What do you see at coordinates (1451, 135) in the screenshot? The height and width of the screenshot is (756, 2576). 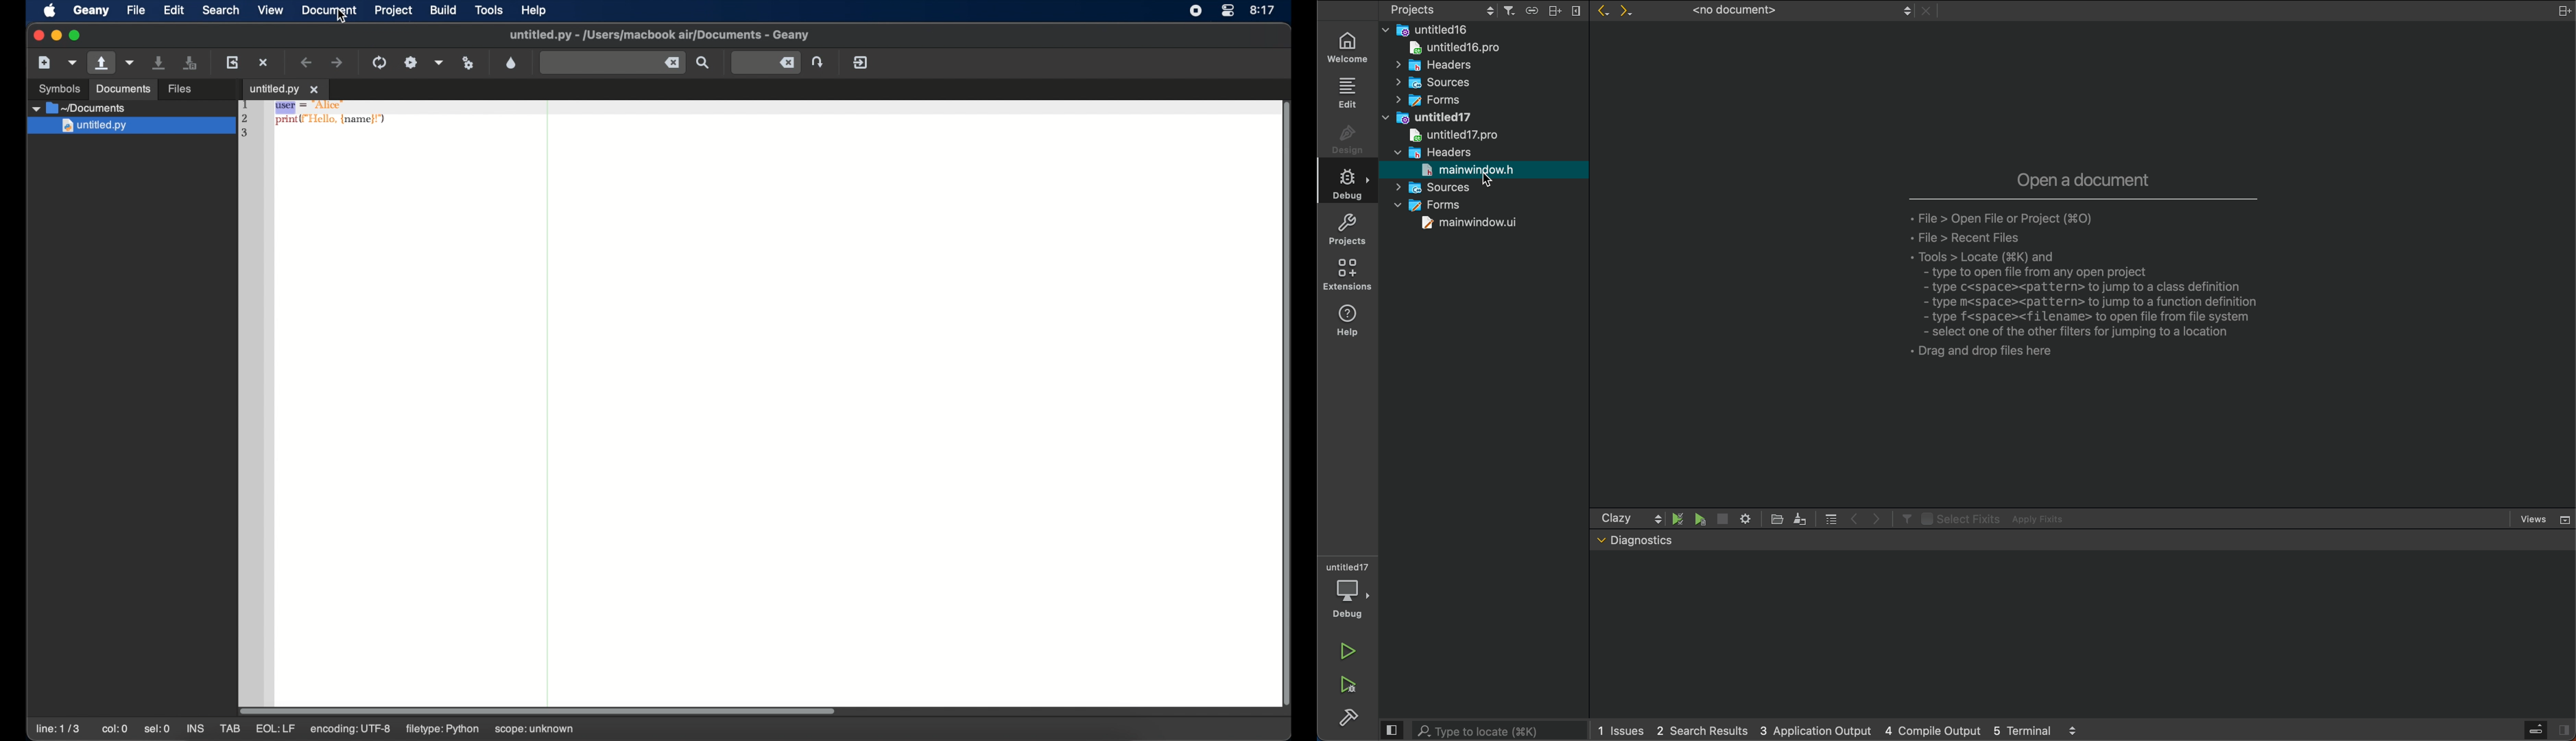 I see `untitled17.pro` at bounding box center [1451, 135].